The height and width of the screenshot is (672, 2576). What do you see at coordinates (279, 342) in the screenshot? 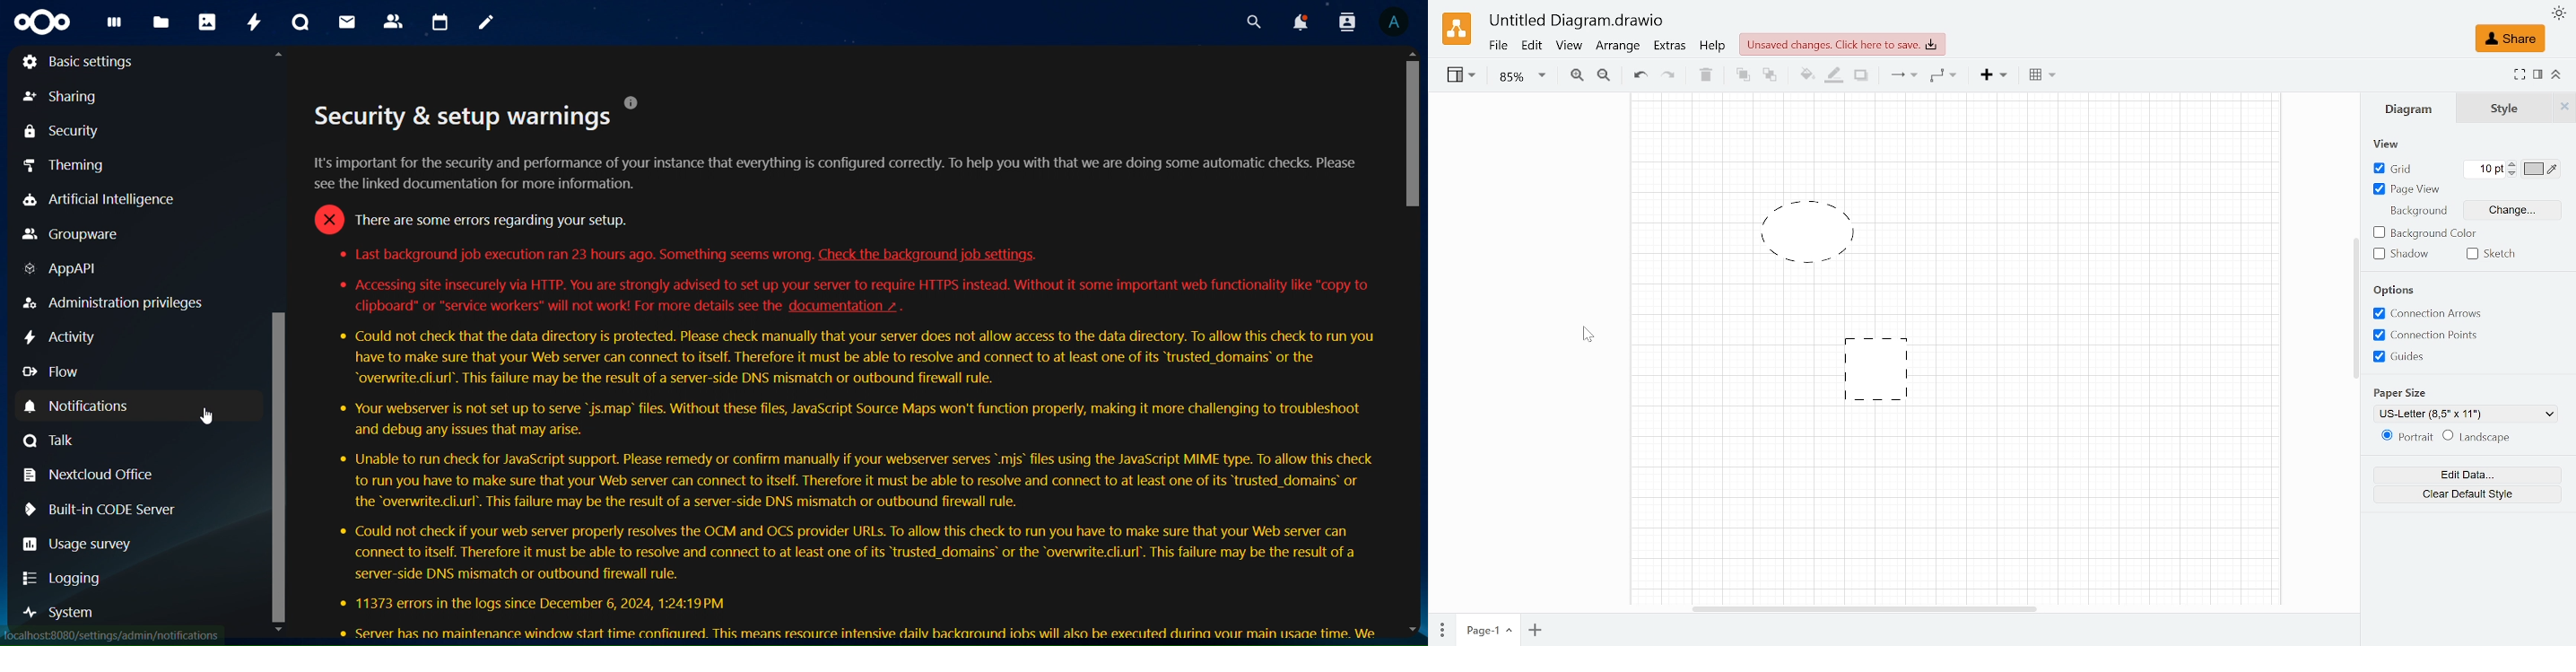
I see `Scrollbar` at bounding box center [279, 342].